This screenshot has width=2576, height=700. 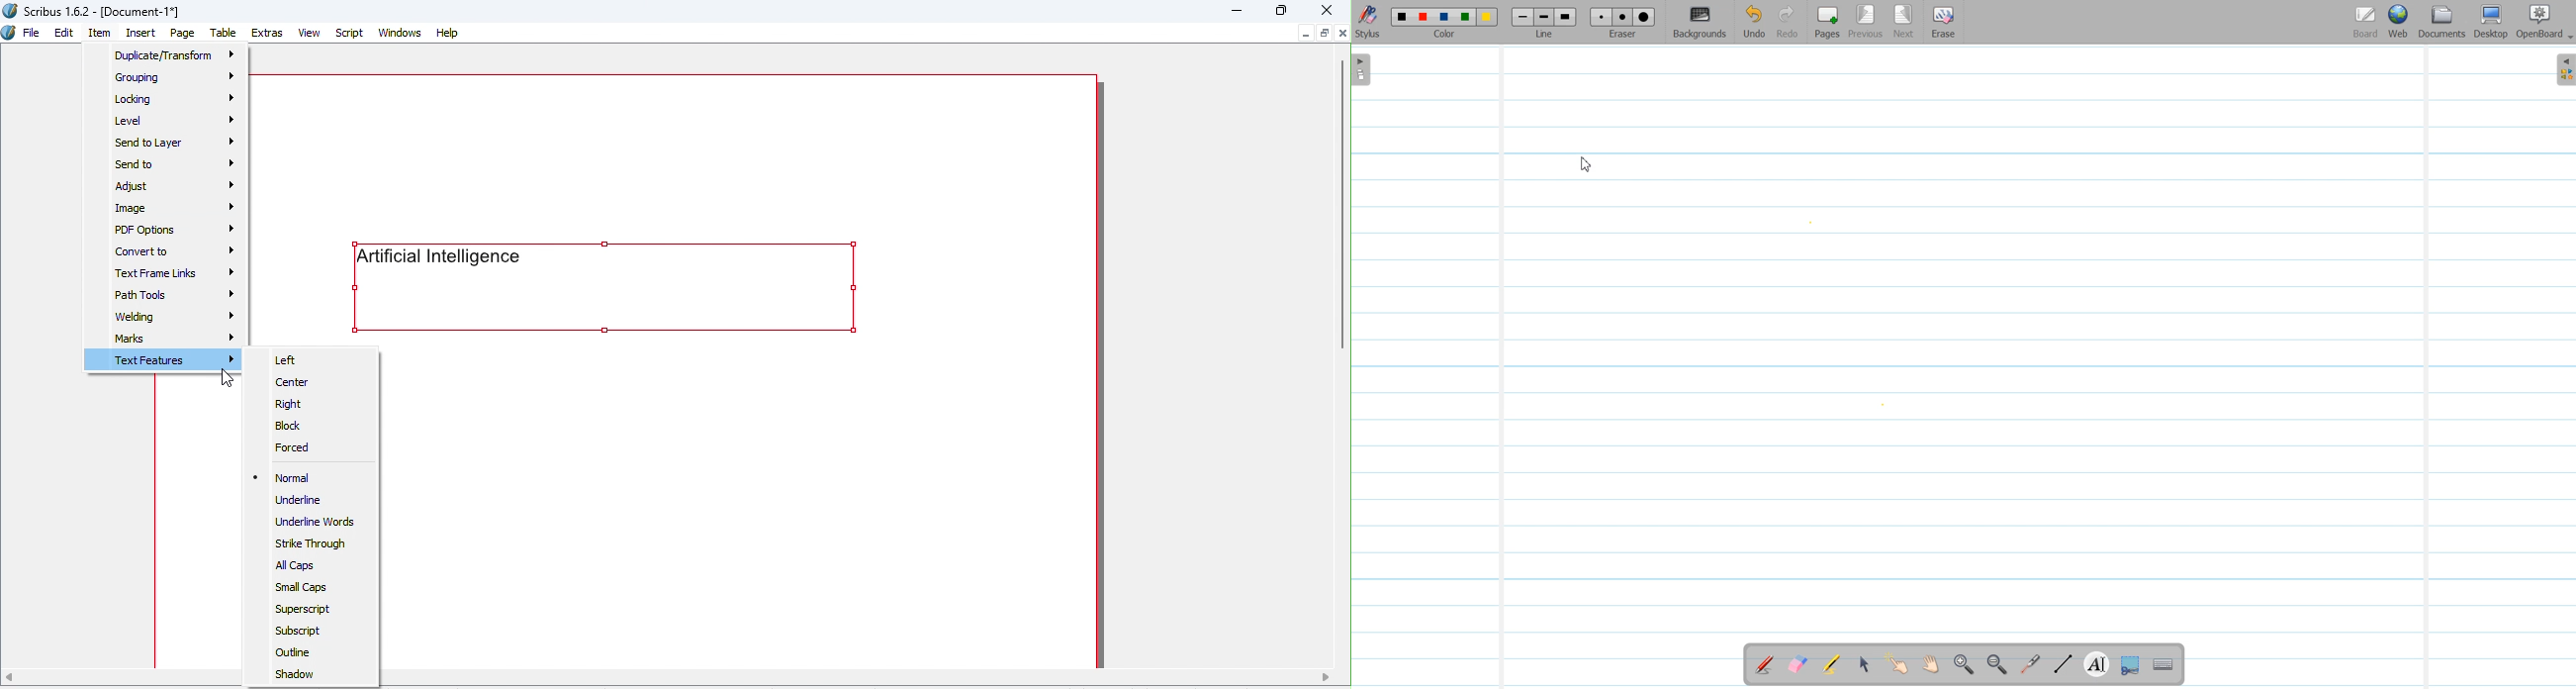 I want to click on Sidebar , so click(x=2564, y=70).